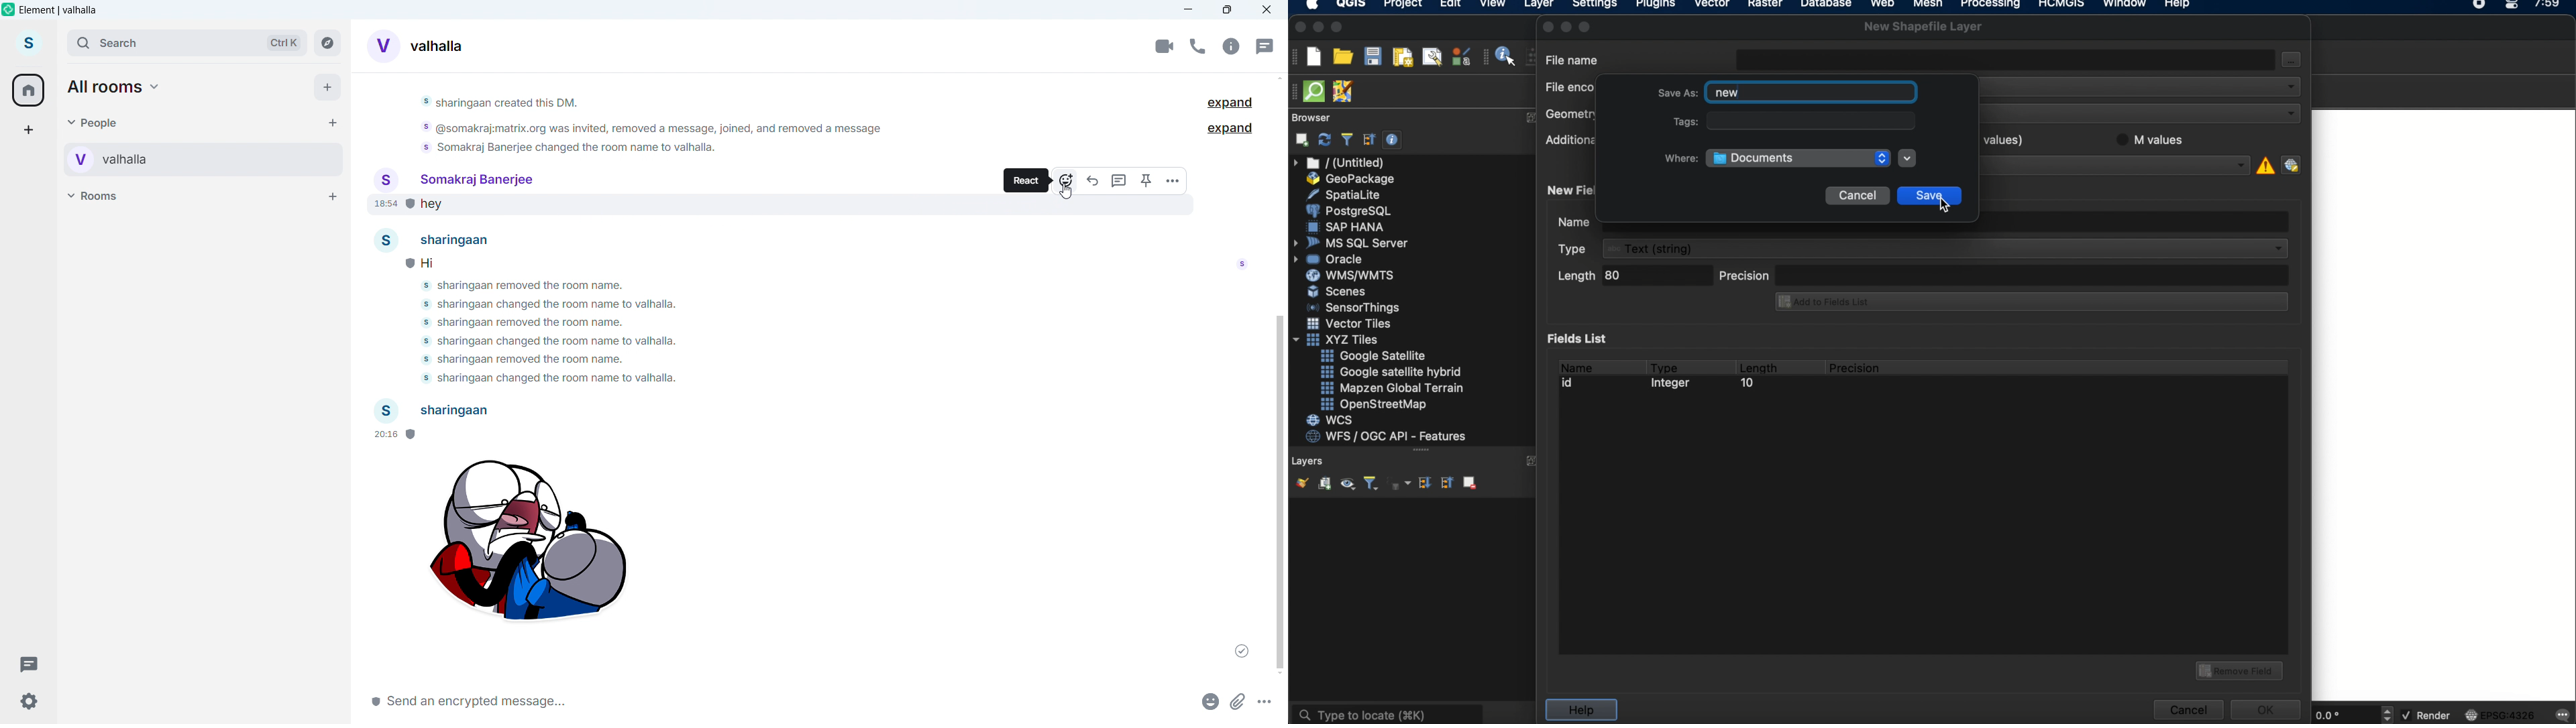  What do you see at coordinates (2428, 716) in the screenshot?
I see `render` at bounding box center [2428, 716].